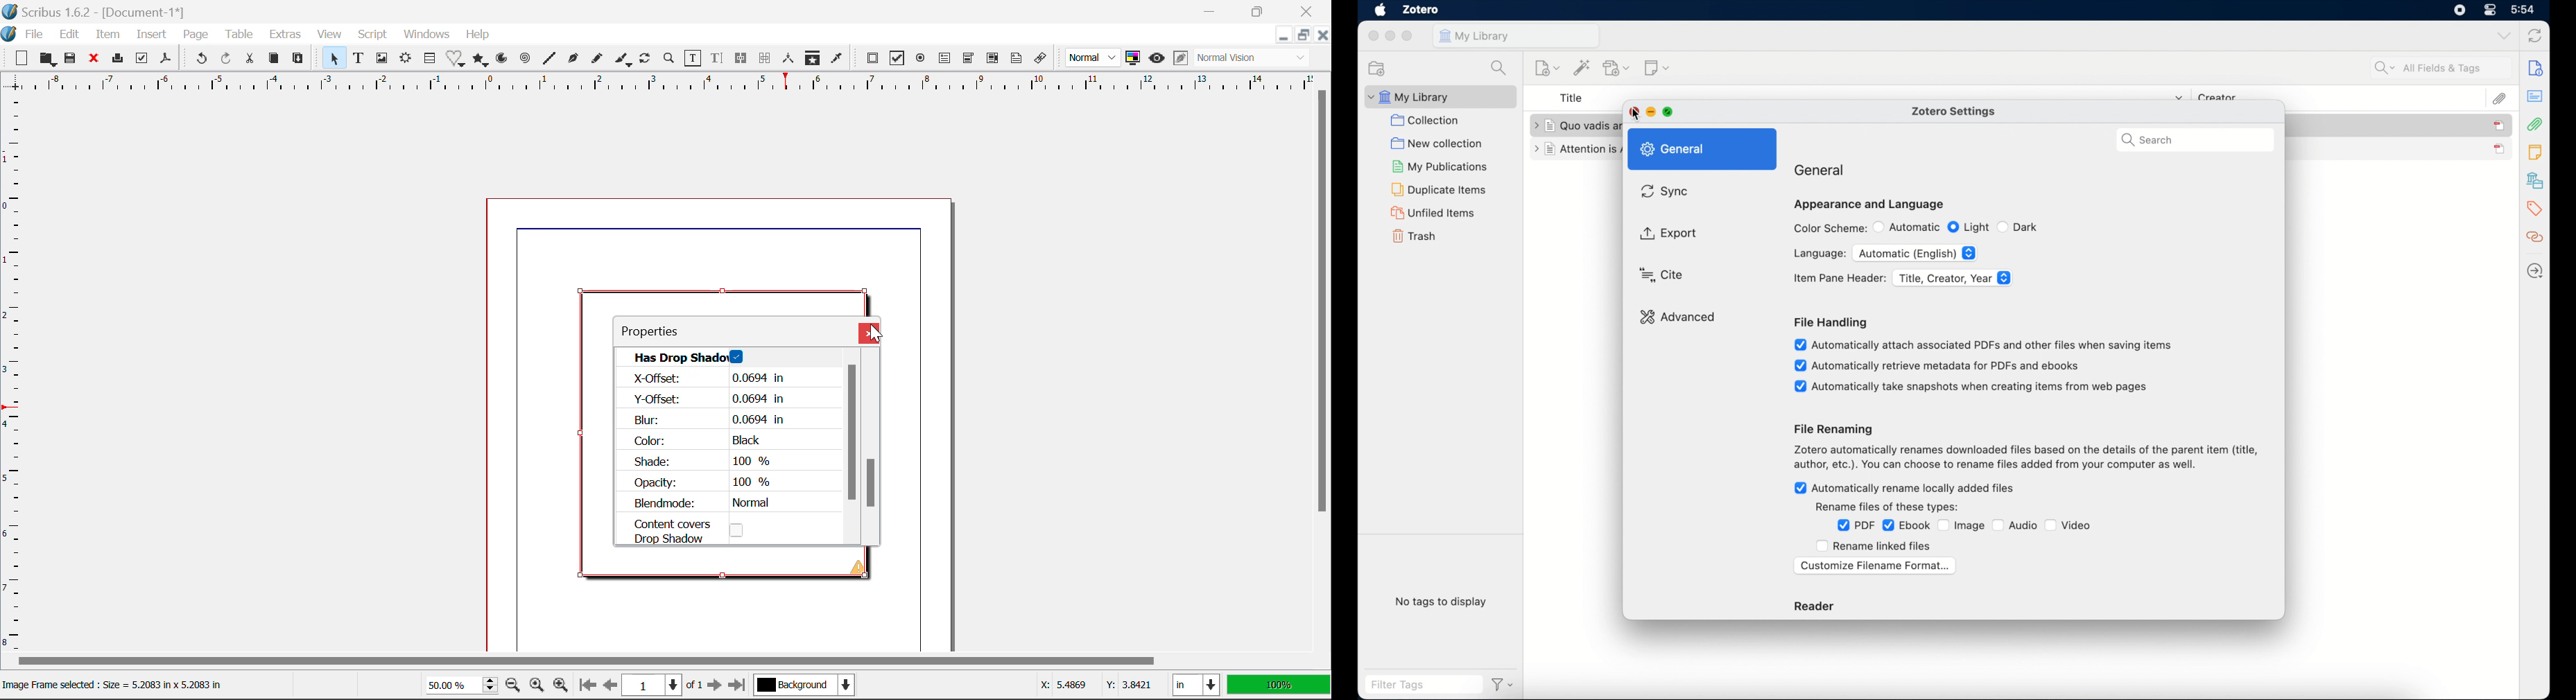 Image resolution: width=2576 pixels, height=700 pixels. What do you see at coordinates (500, 62) in the screenshot?
I see `Arcs` at bounding box center [500, 62].